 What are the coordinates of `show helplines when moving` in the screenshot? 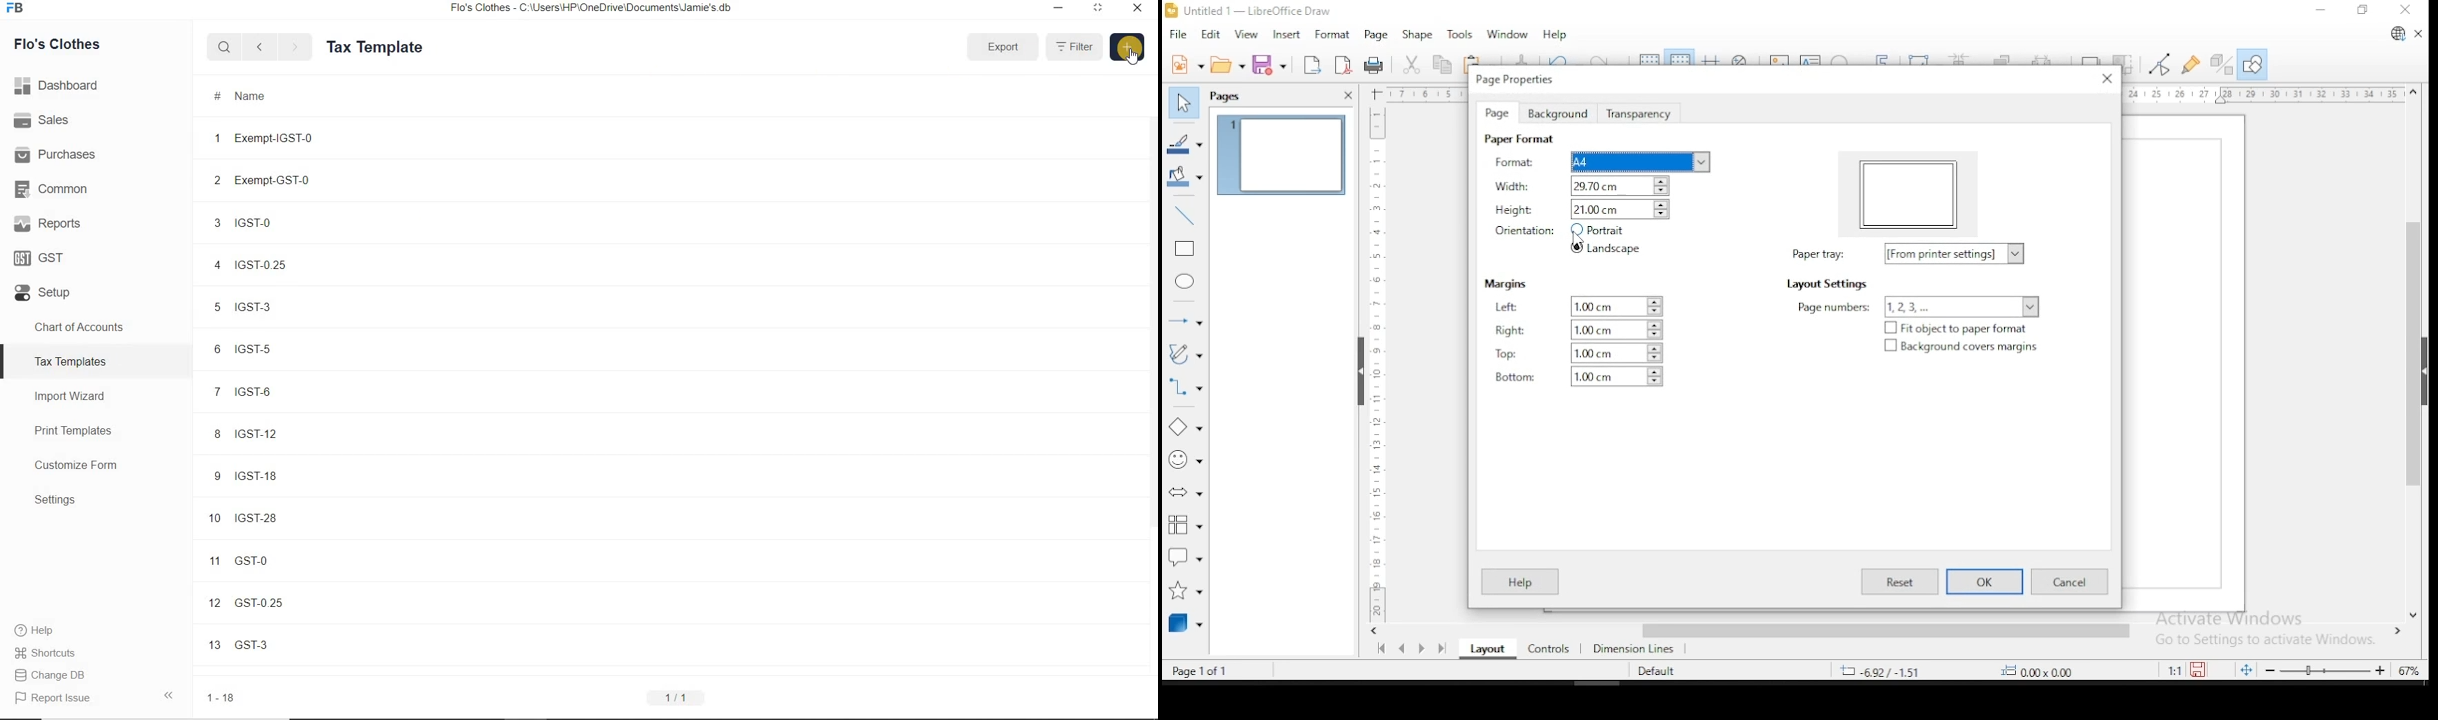 It's located at (1713, 60).